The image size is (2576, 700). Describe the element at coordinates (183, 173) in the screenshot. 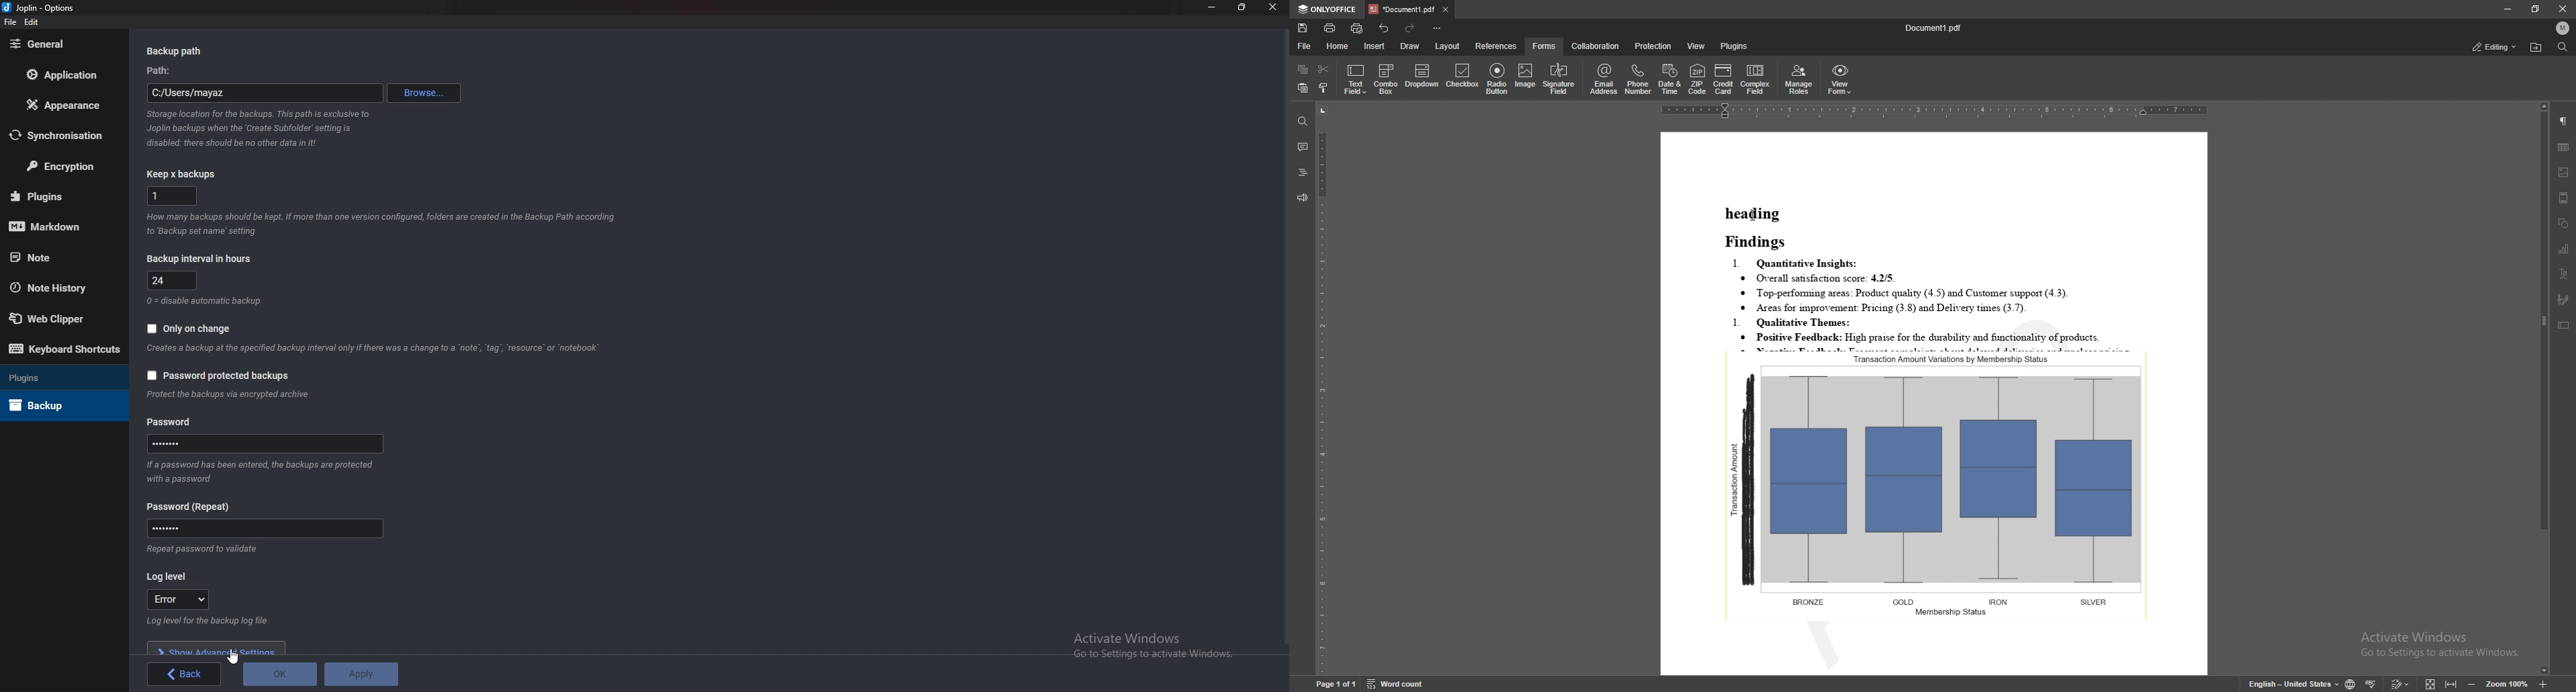

I see `Keep x backups` at that location.